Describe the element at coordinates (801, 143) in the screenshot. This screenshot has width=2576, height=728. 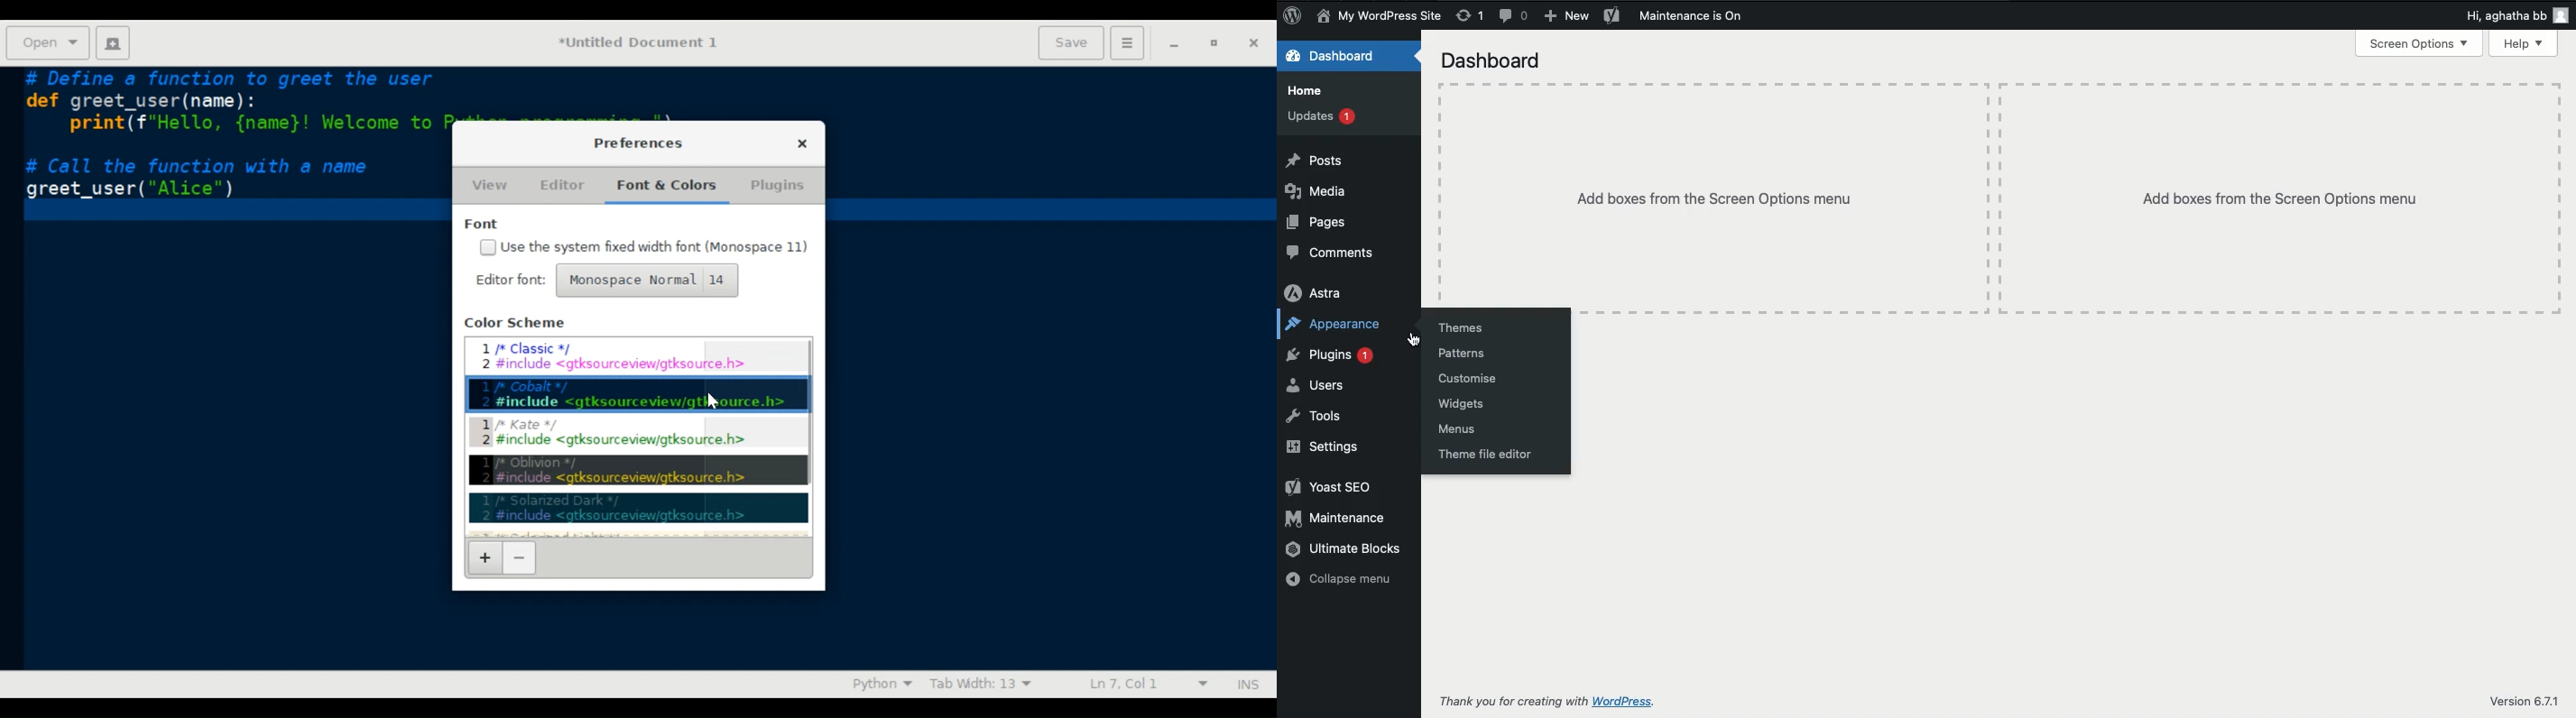
I see `close` at that location.